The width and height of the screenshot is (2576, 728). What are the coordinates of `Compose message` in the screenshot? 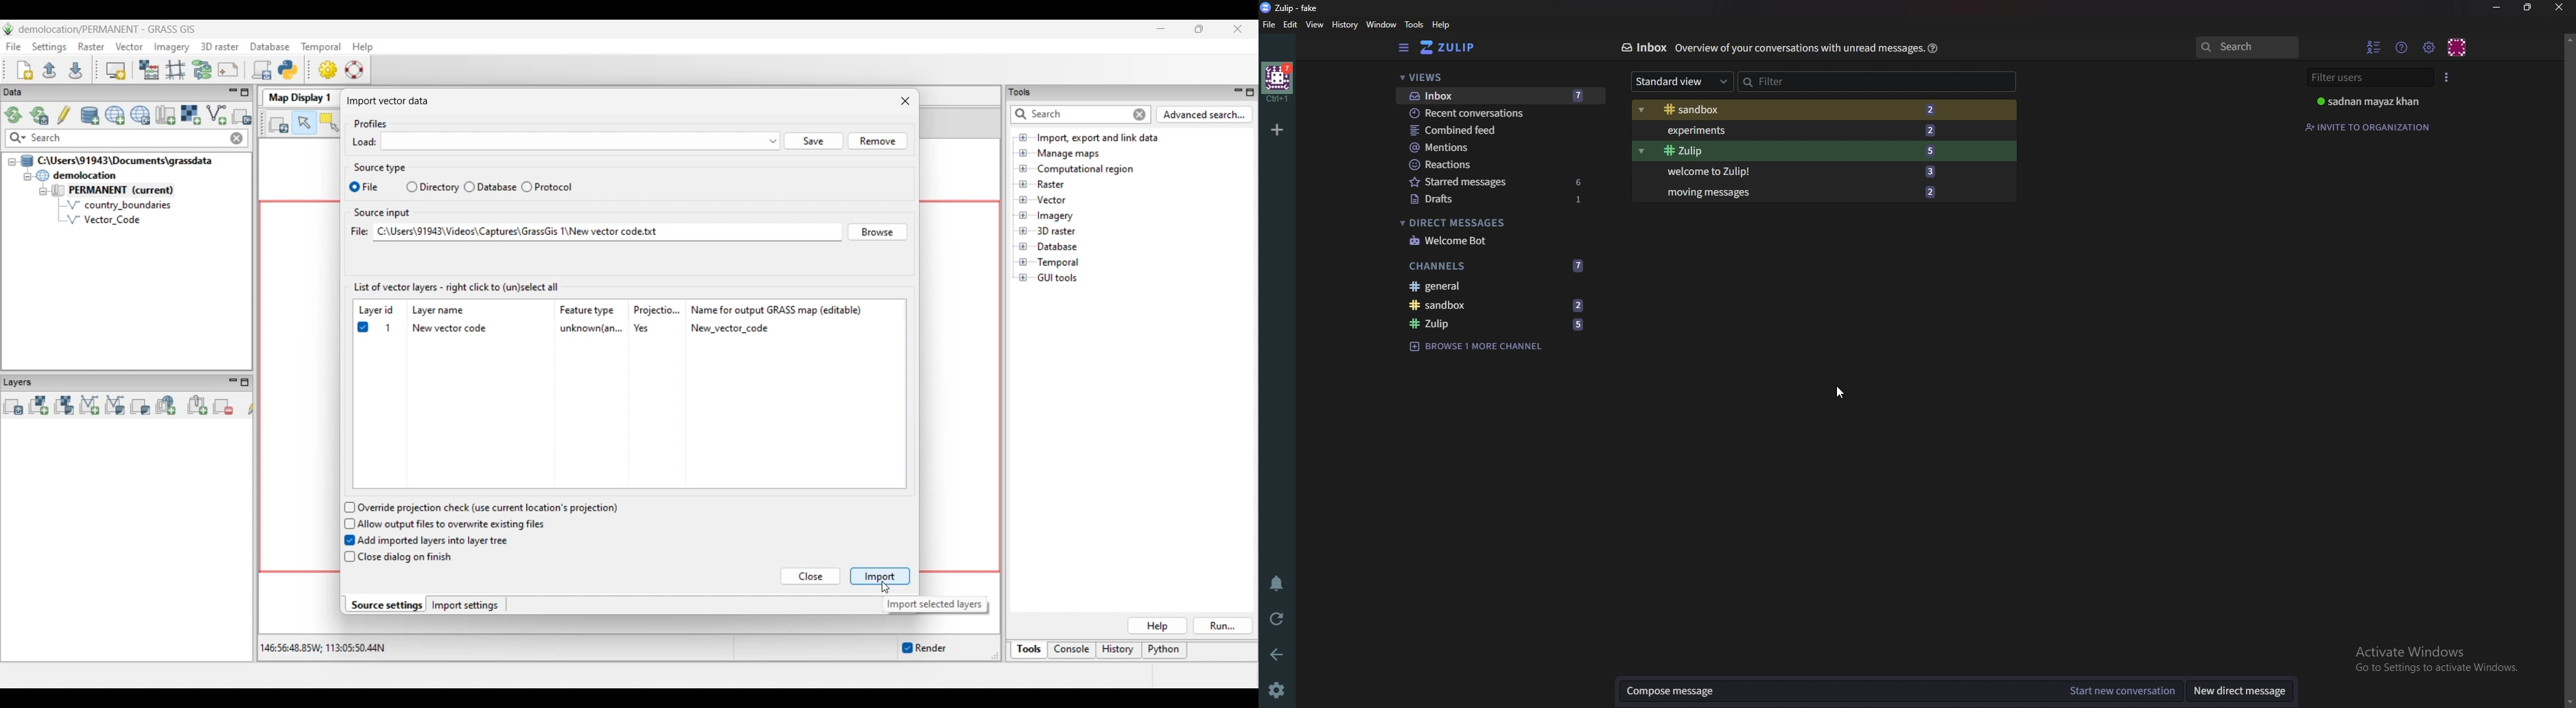 It's located at (1836, 689).